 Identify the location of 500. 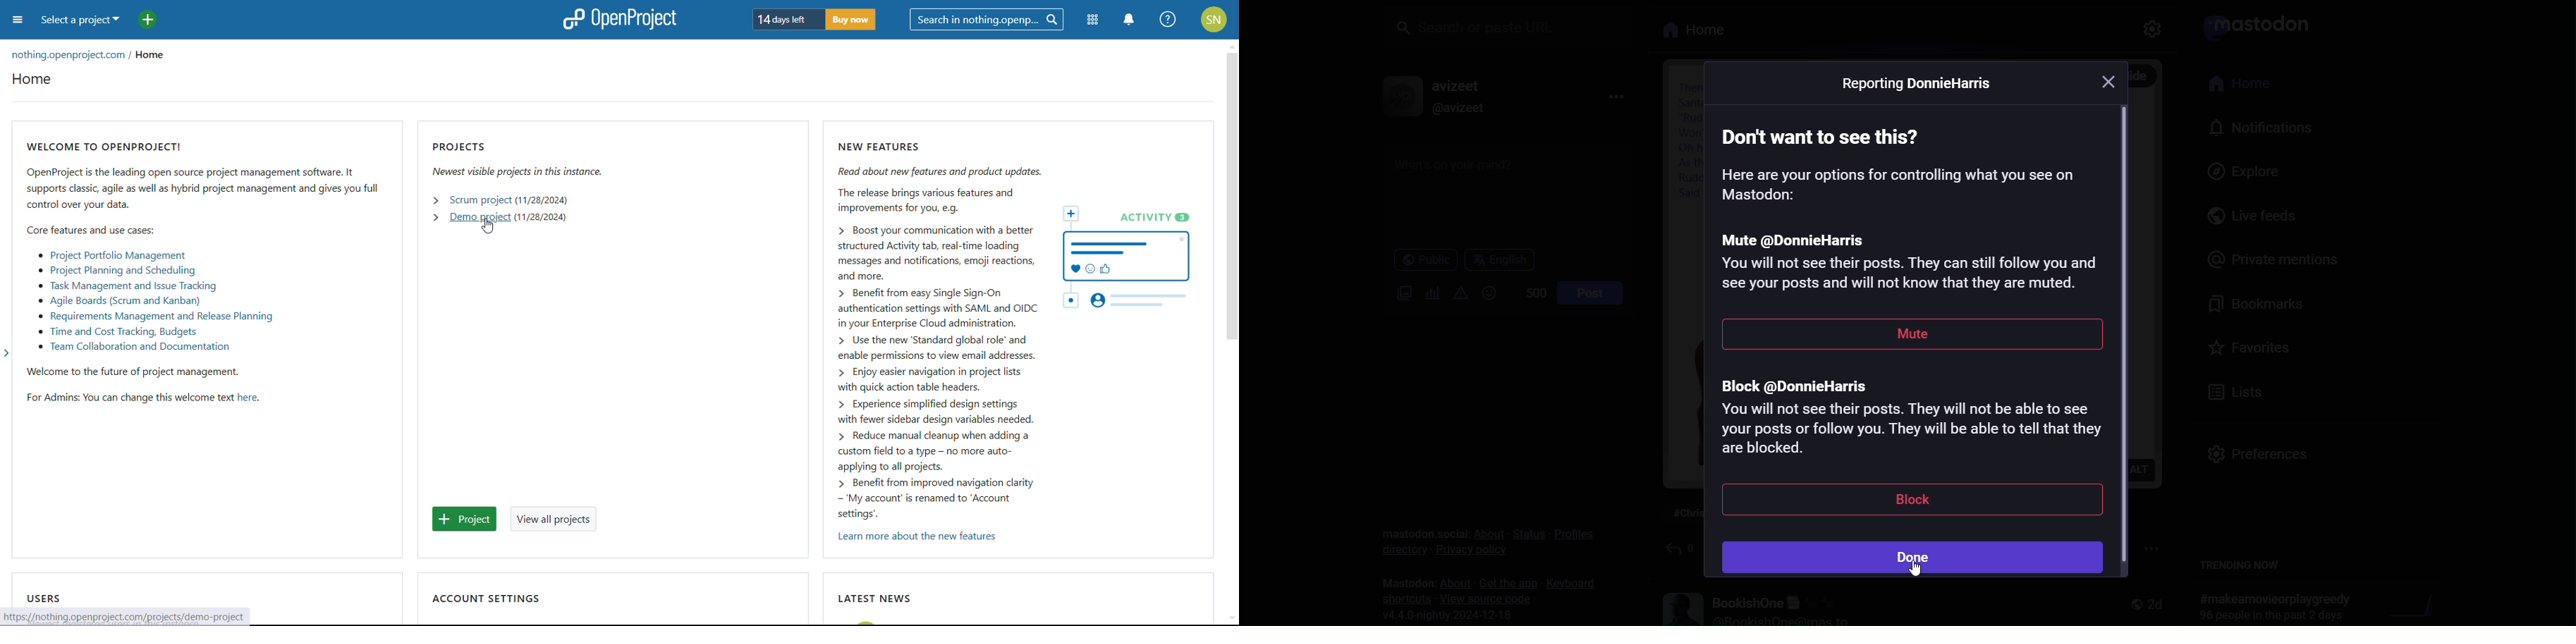
(1527, 292).